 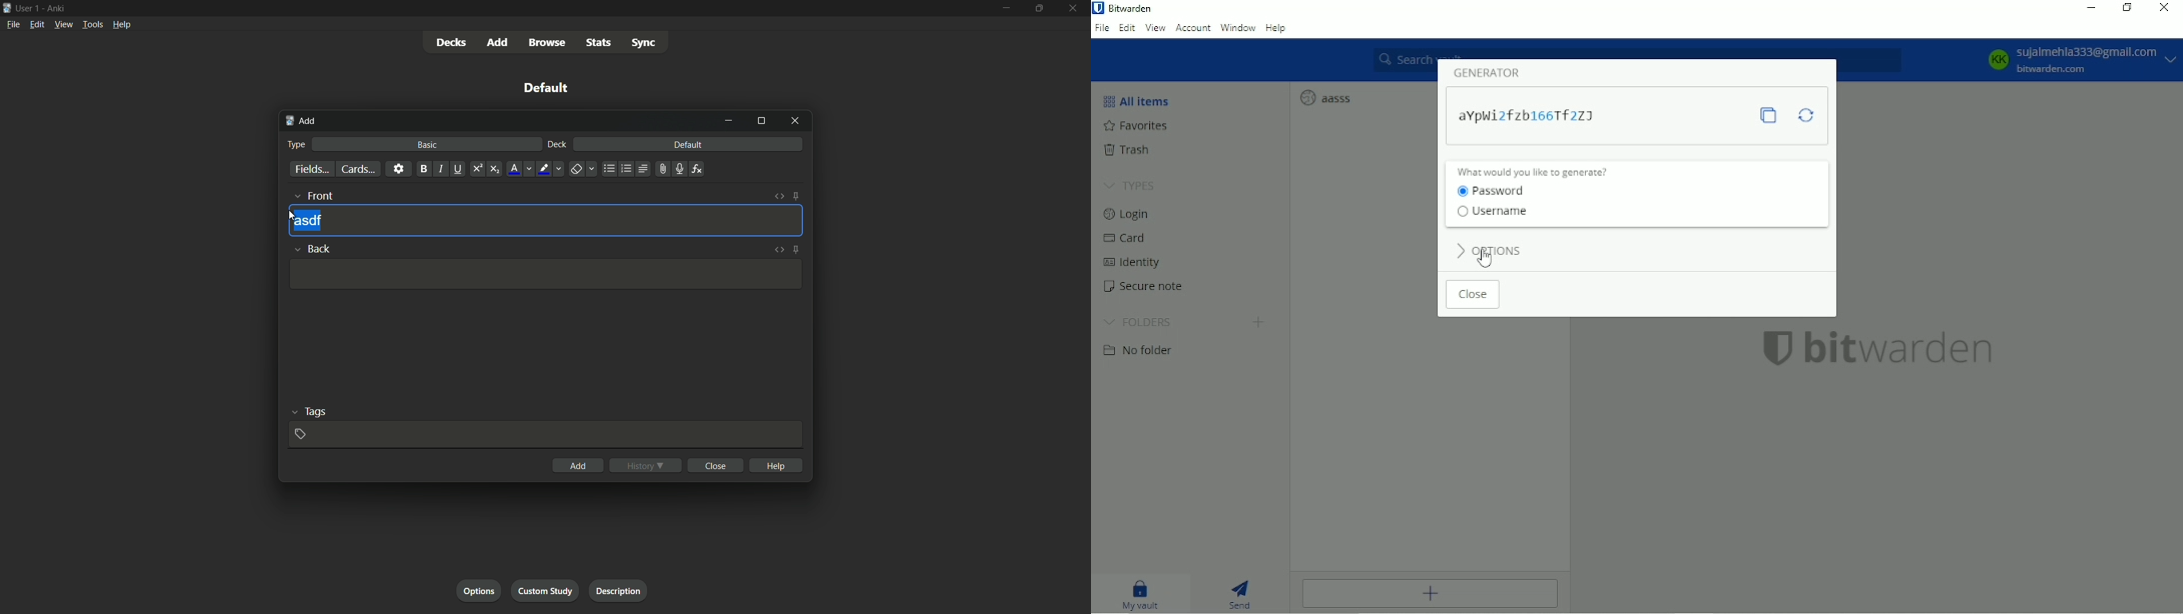 What do you see at coordinates (1493, 214) in the screenshot?
I see `Username` at bounding box center [1493, 214].